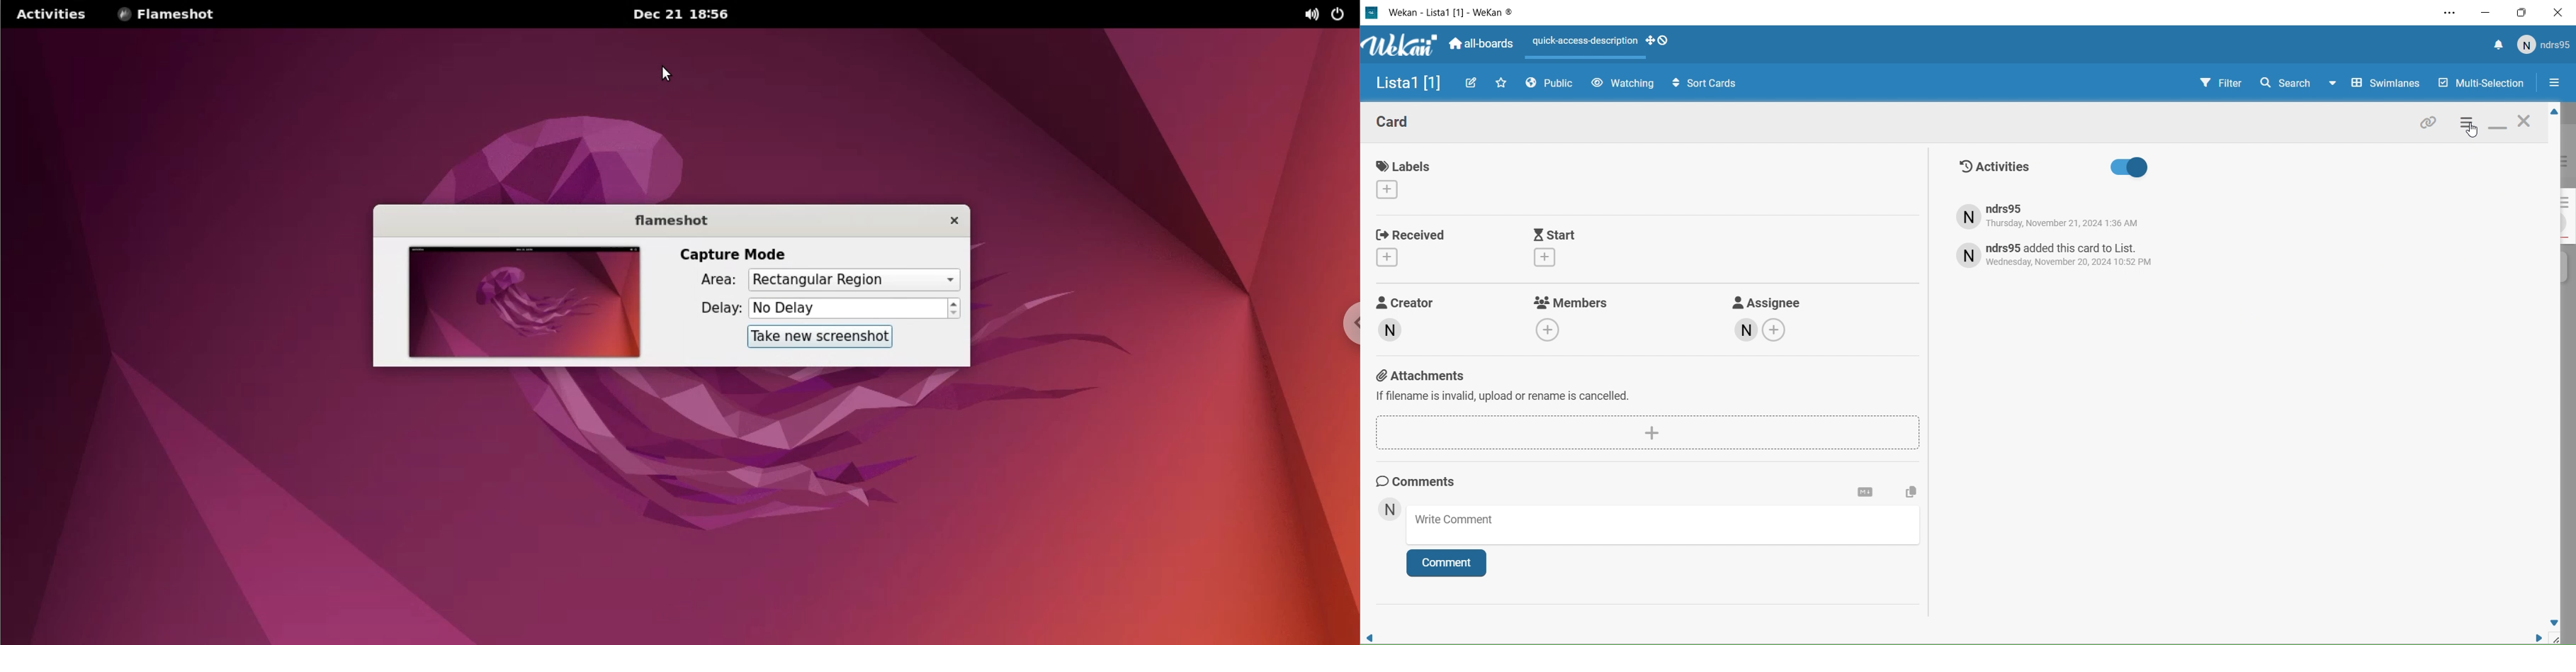 The image size is (2576, 672). What do you see at coordinates (2490, 13) in the screenshot?
I see `Minimize` at bounding box center [2490, 13].